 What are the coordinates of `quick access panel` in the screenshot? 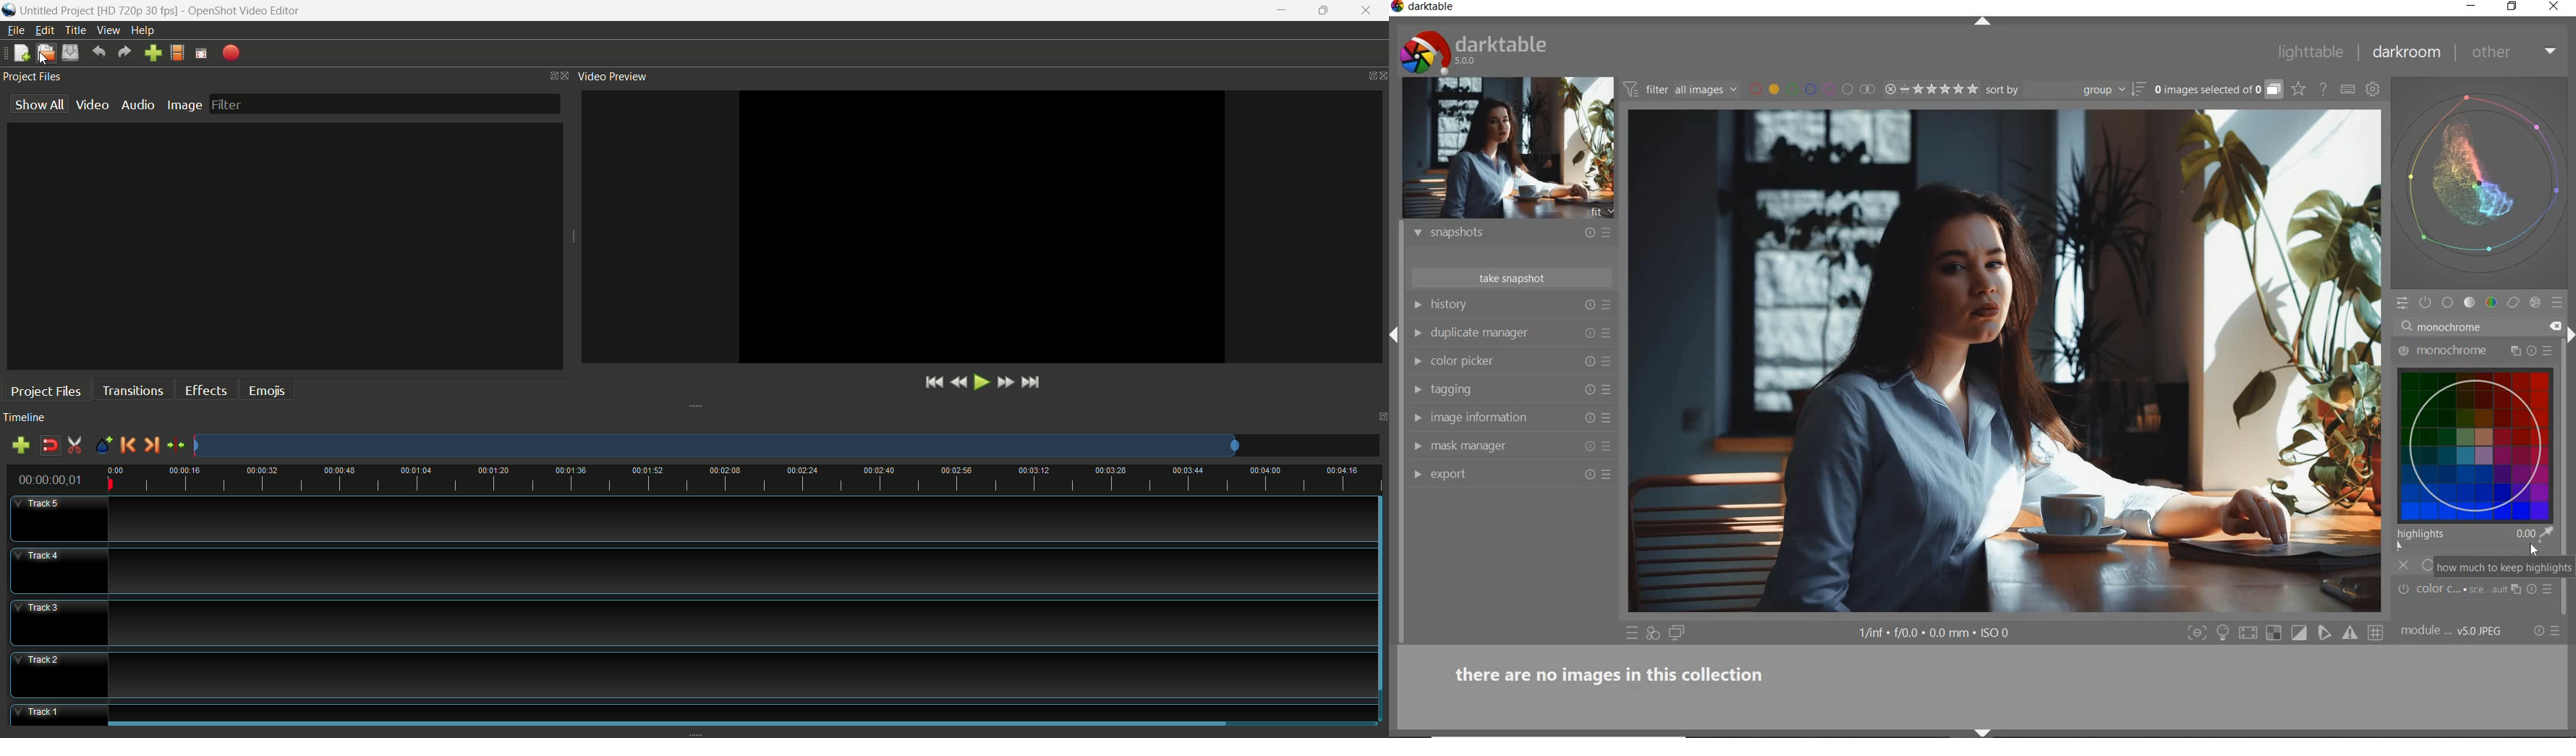 It's located at (2400, 303).